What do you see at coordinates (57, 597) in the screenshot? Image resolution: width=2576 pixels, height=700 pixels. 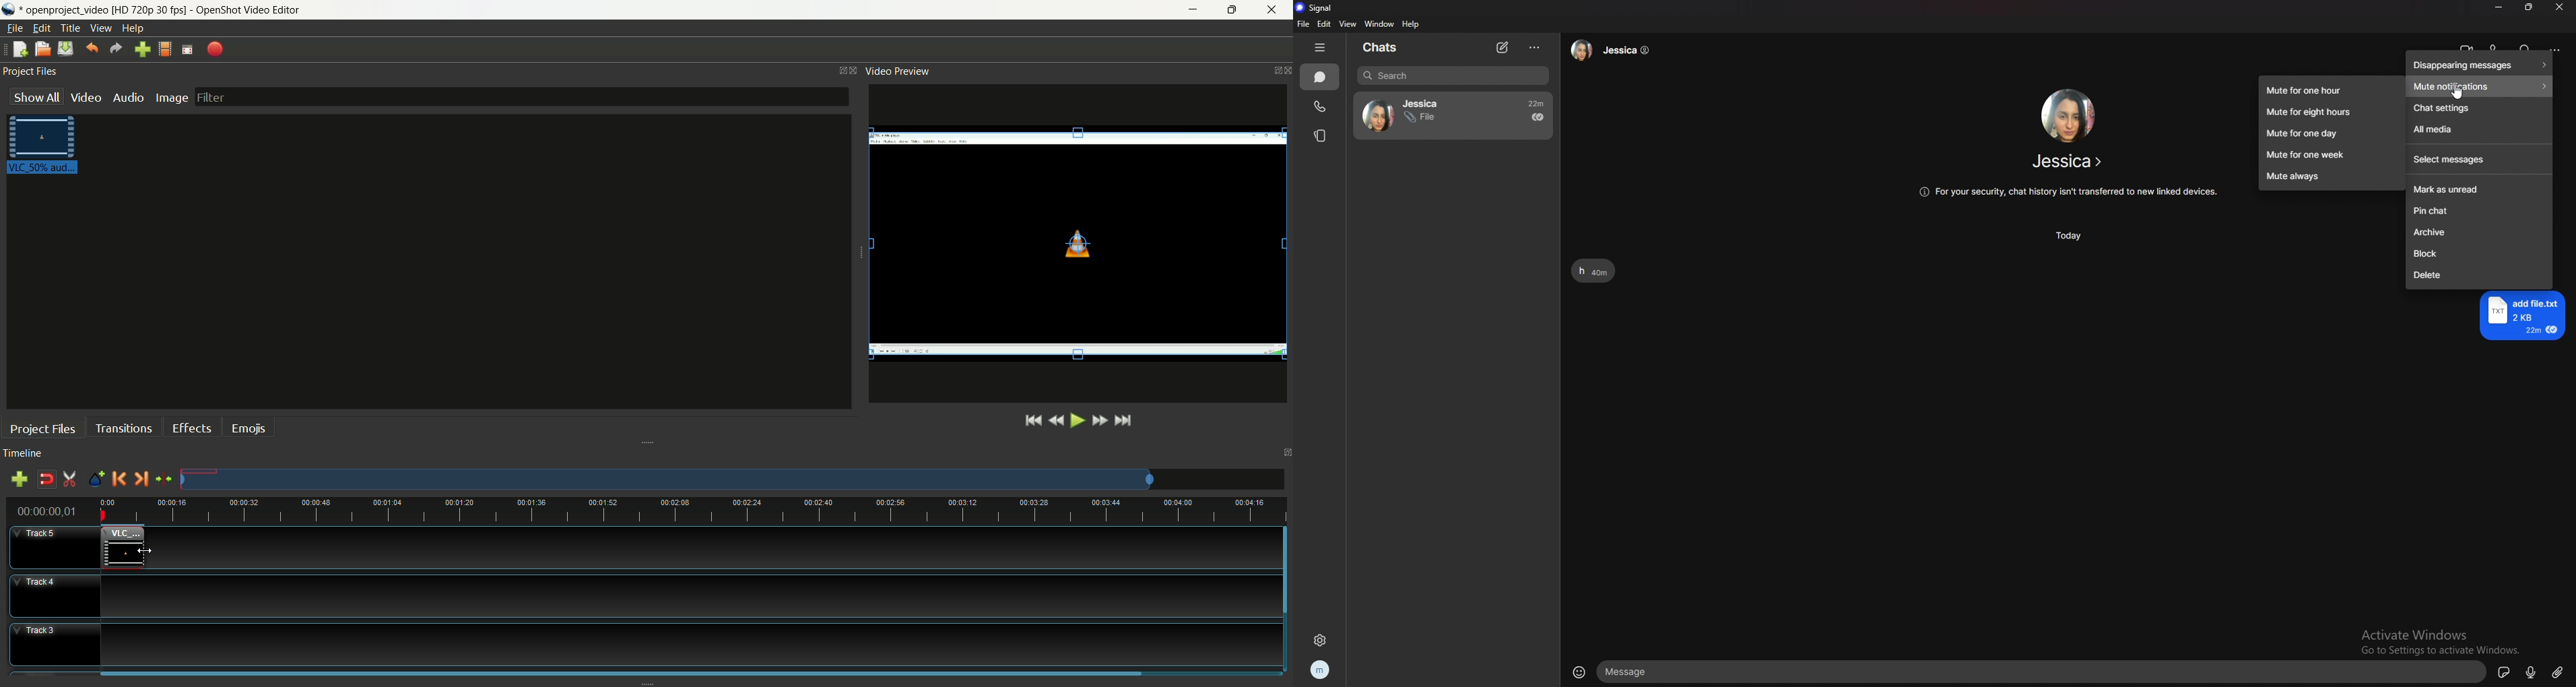 I see `track4` at bounding box center [57, 597].